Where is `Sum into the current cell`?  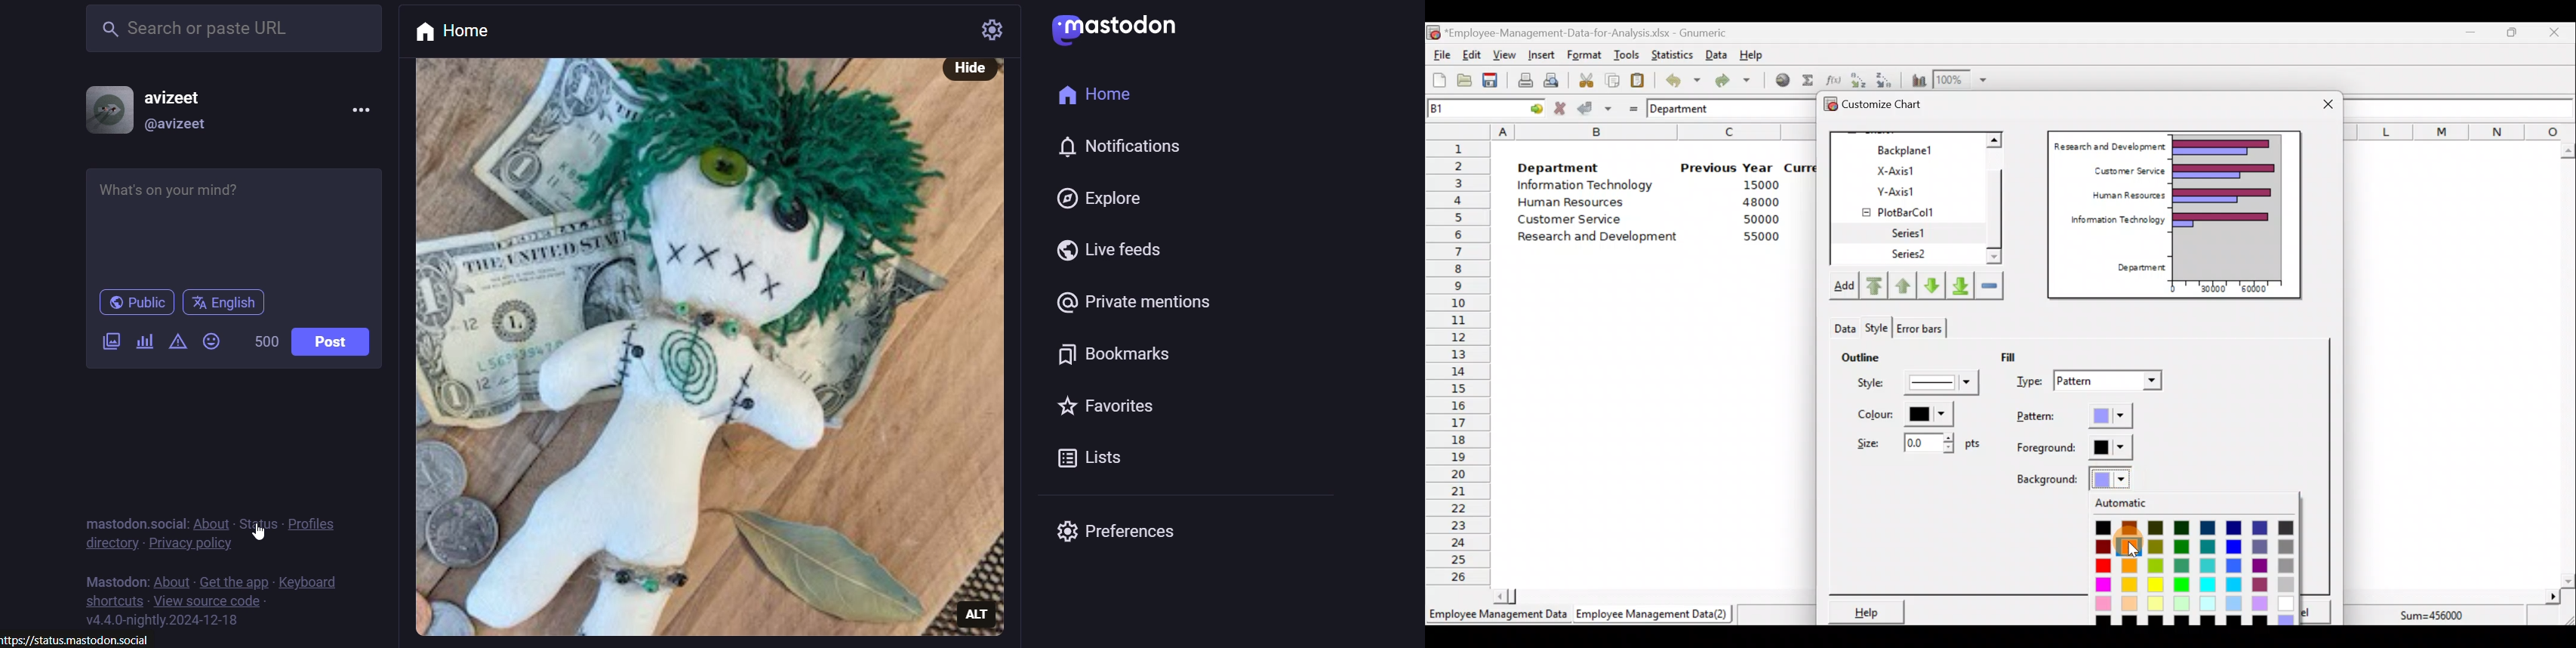 Sum into the current cell is located at coordinates (1806, 80).